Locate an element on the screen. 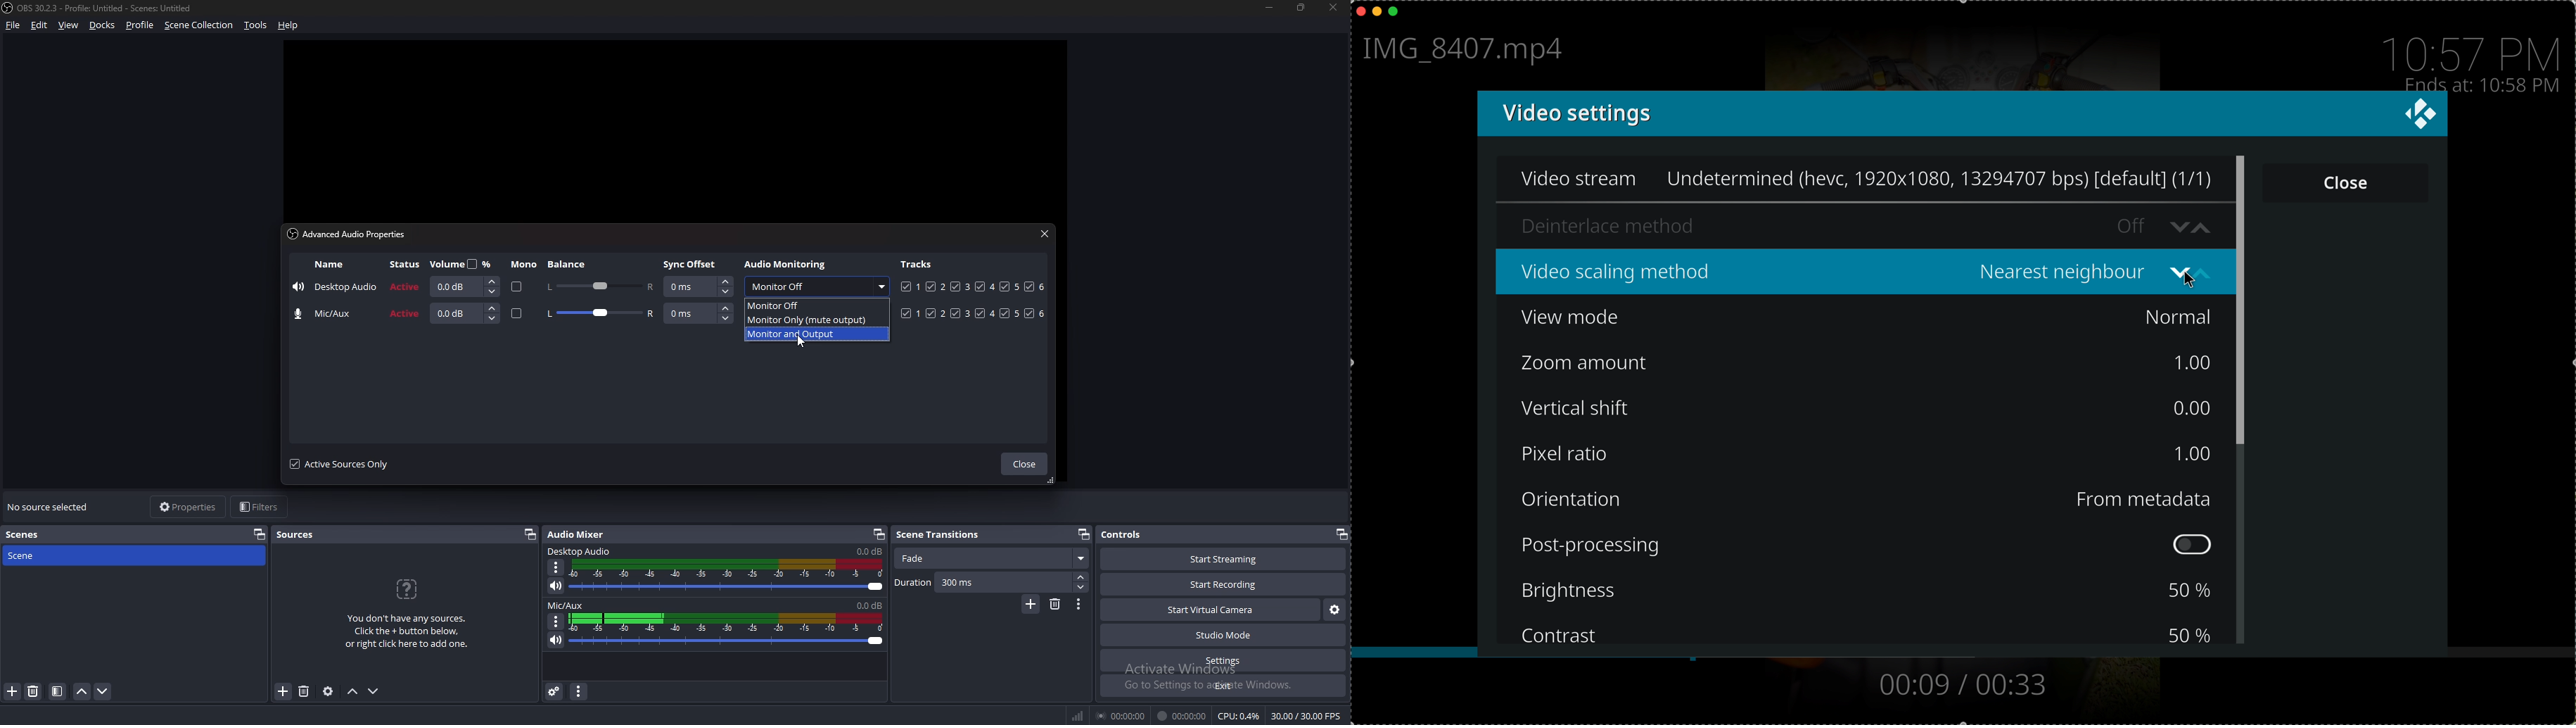 This screenshot has height=728, width=2576. volume is located at coordinates (464, 263).